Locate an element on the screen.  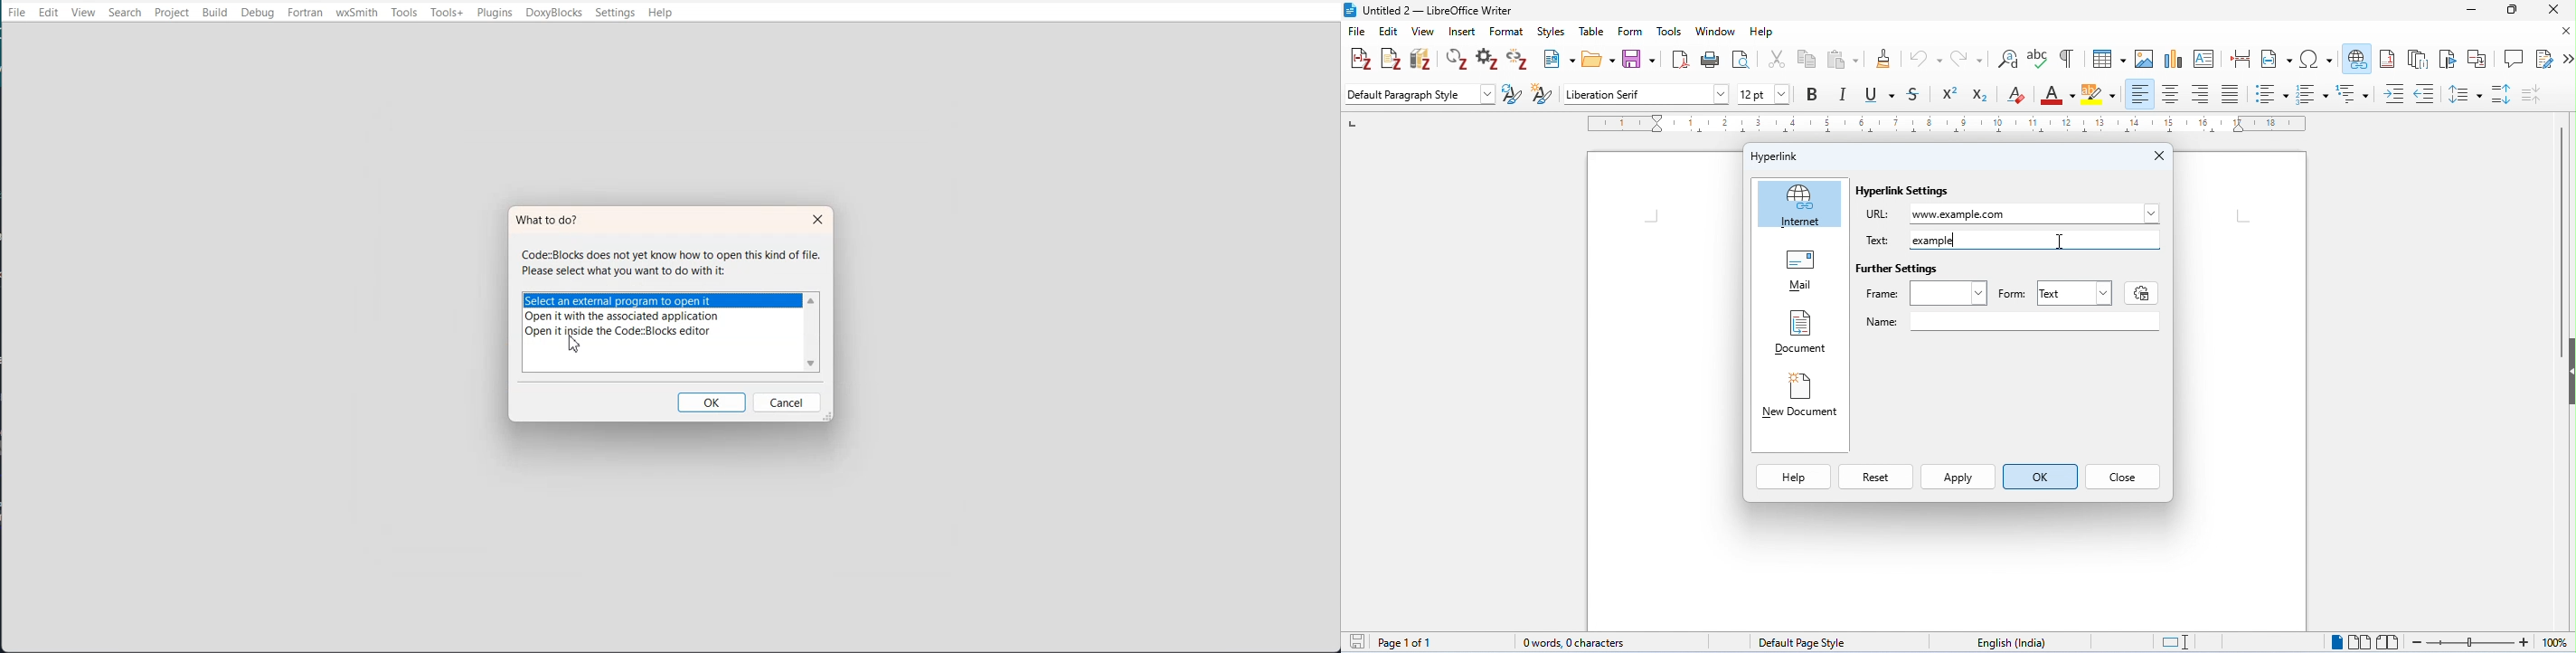
form is located at coordinates (1631, 31).